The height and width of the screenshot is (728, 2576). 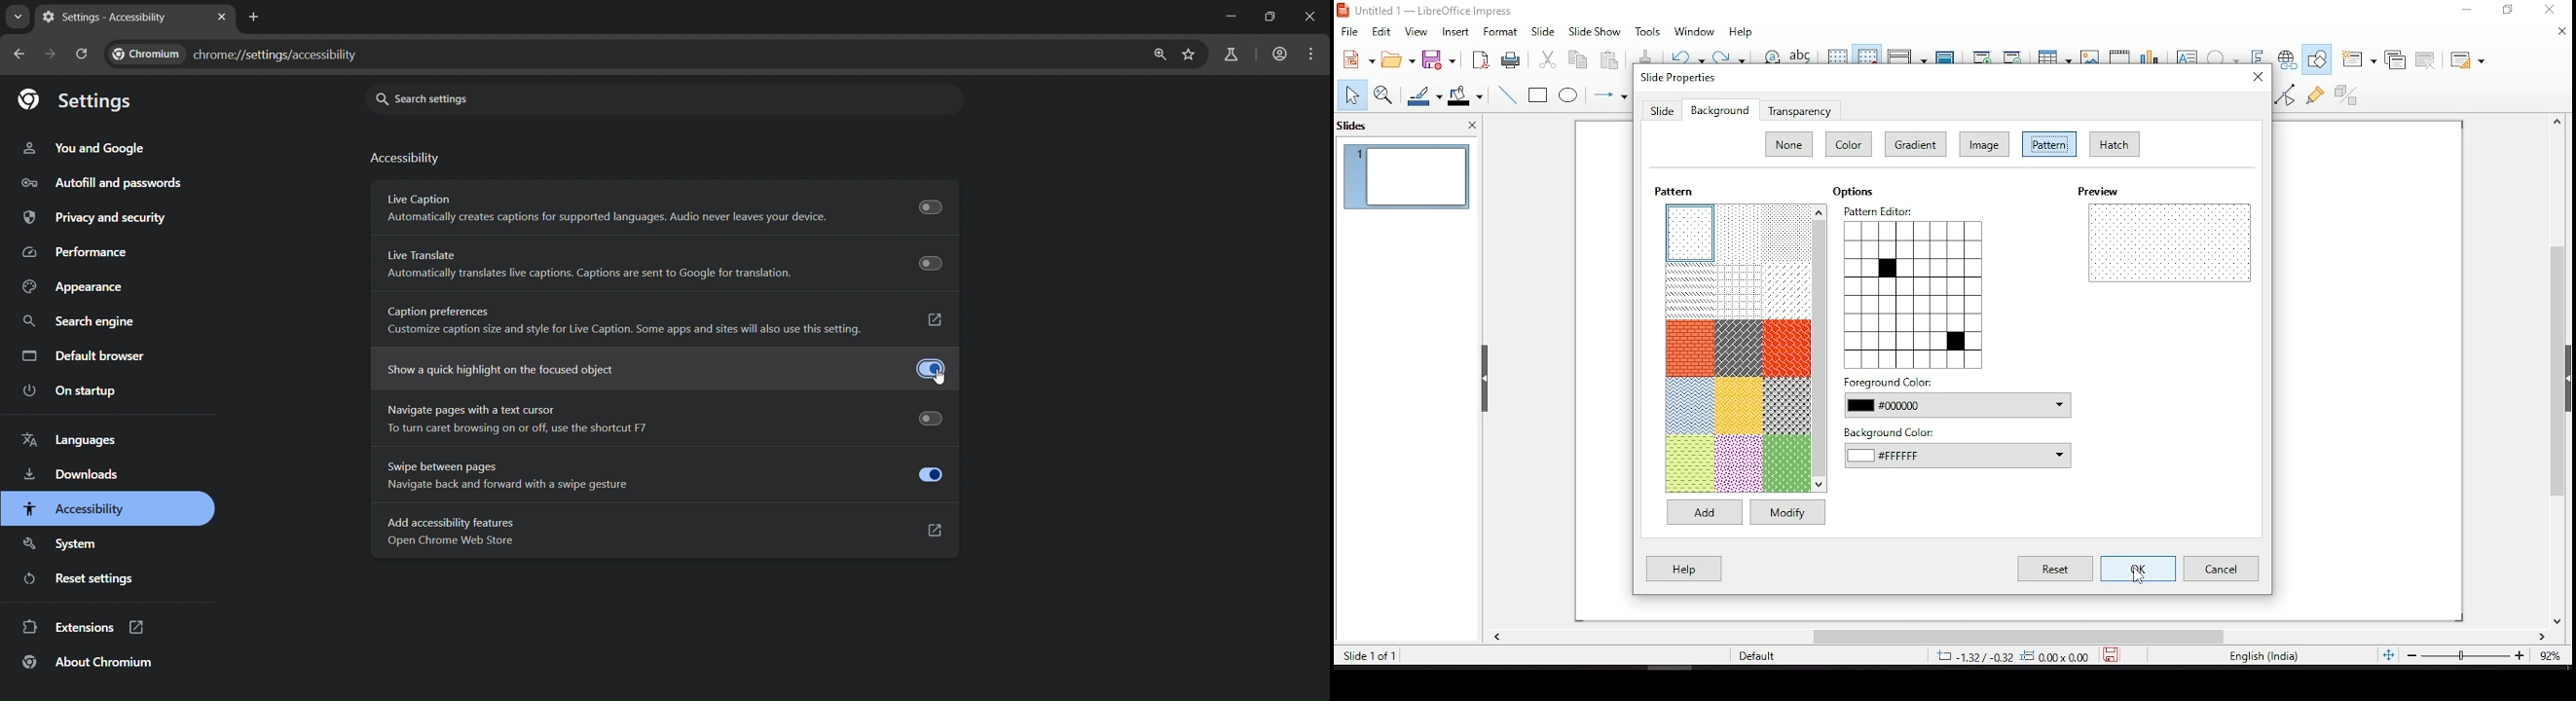 What do you see at coordinates (548, 533) in the screenshot?
I see `add accessibility features` at bounding box center [548, 533].